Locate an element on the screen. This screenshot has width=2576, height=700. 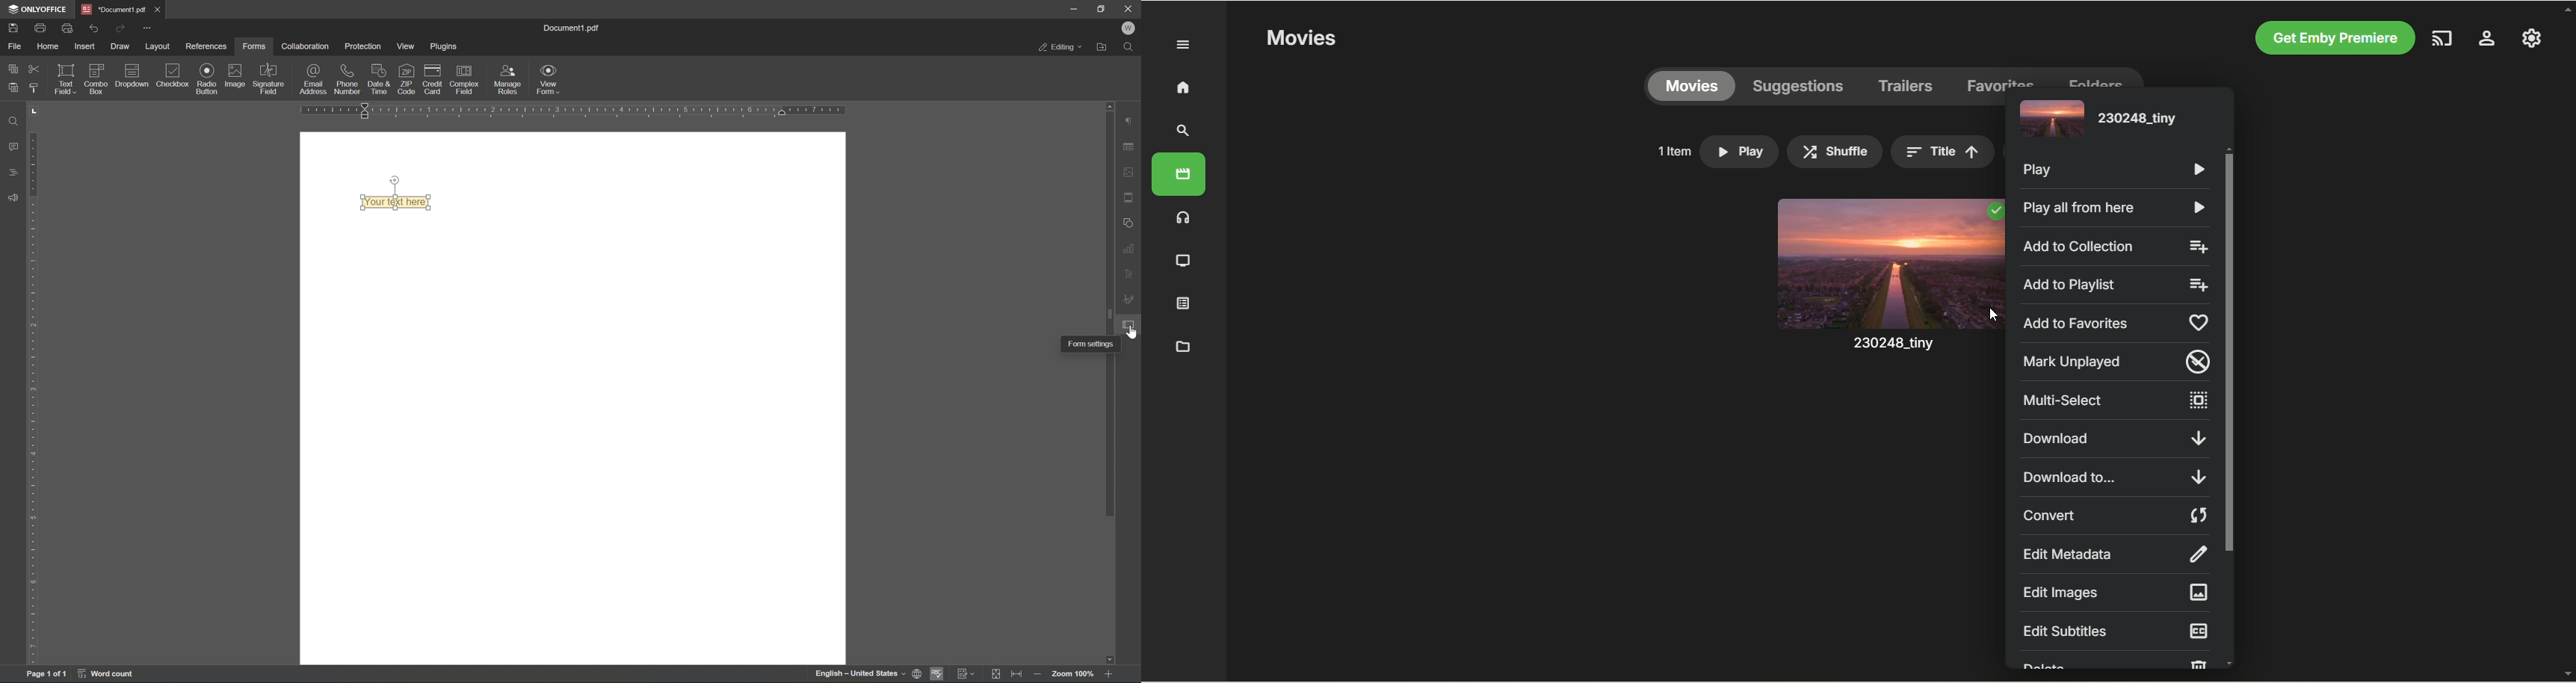
Movie is located at coordinates (1888, 290).